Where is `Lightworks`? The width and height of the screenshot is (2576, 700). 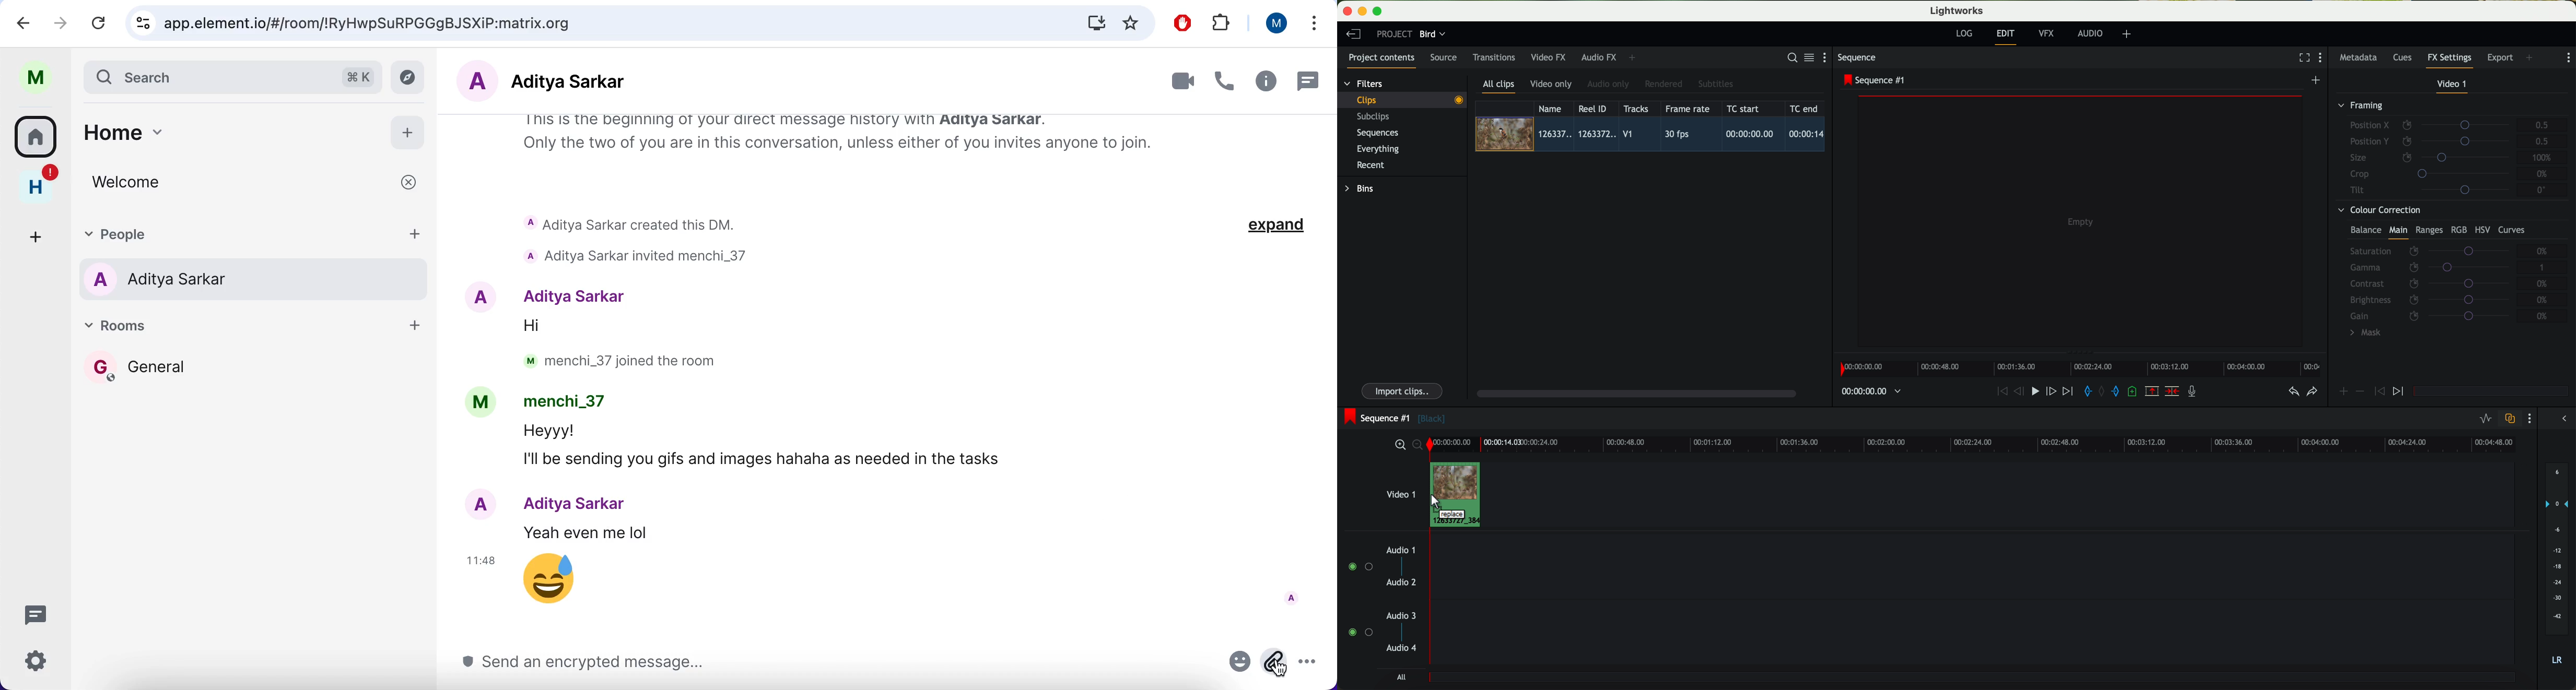 Lightworks is located at coordinates (1958, 10).